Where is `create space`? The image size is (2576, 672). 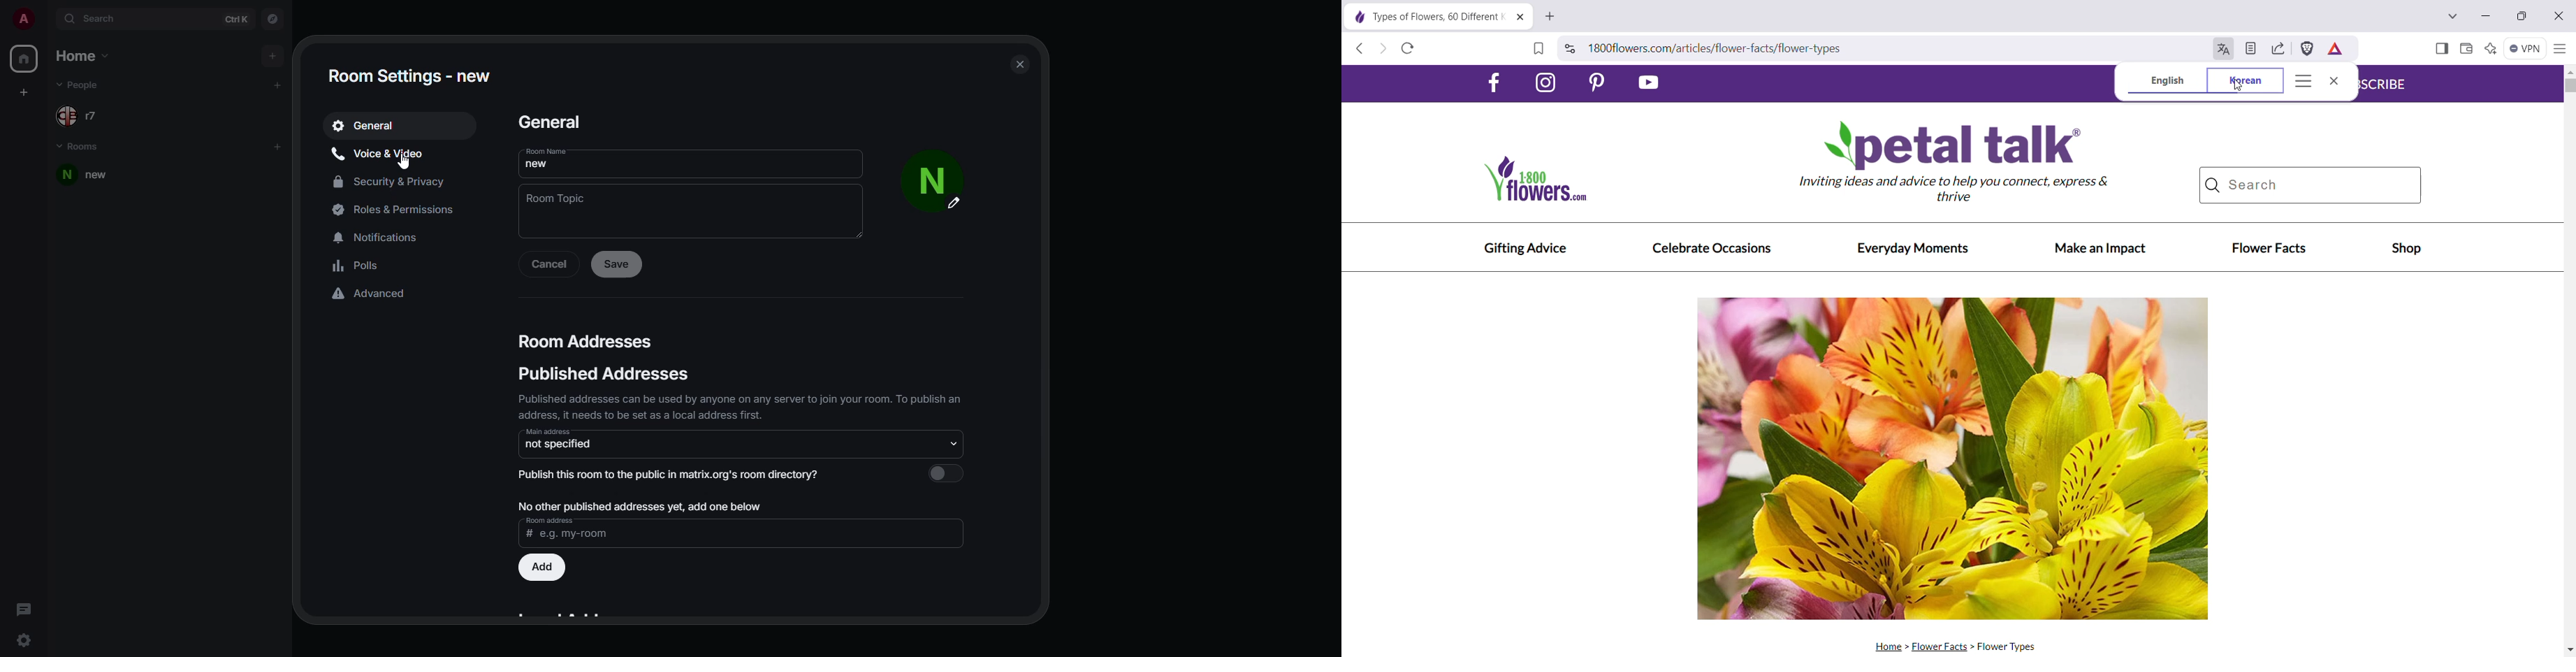
create space is located at coordinates (24, 92).